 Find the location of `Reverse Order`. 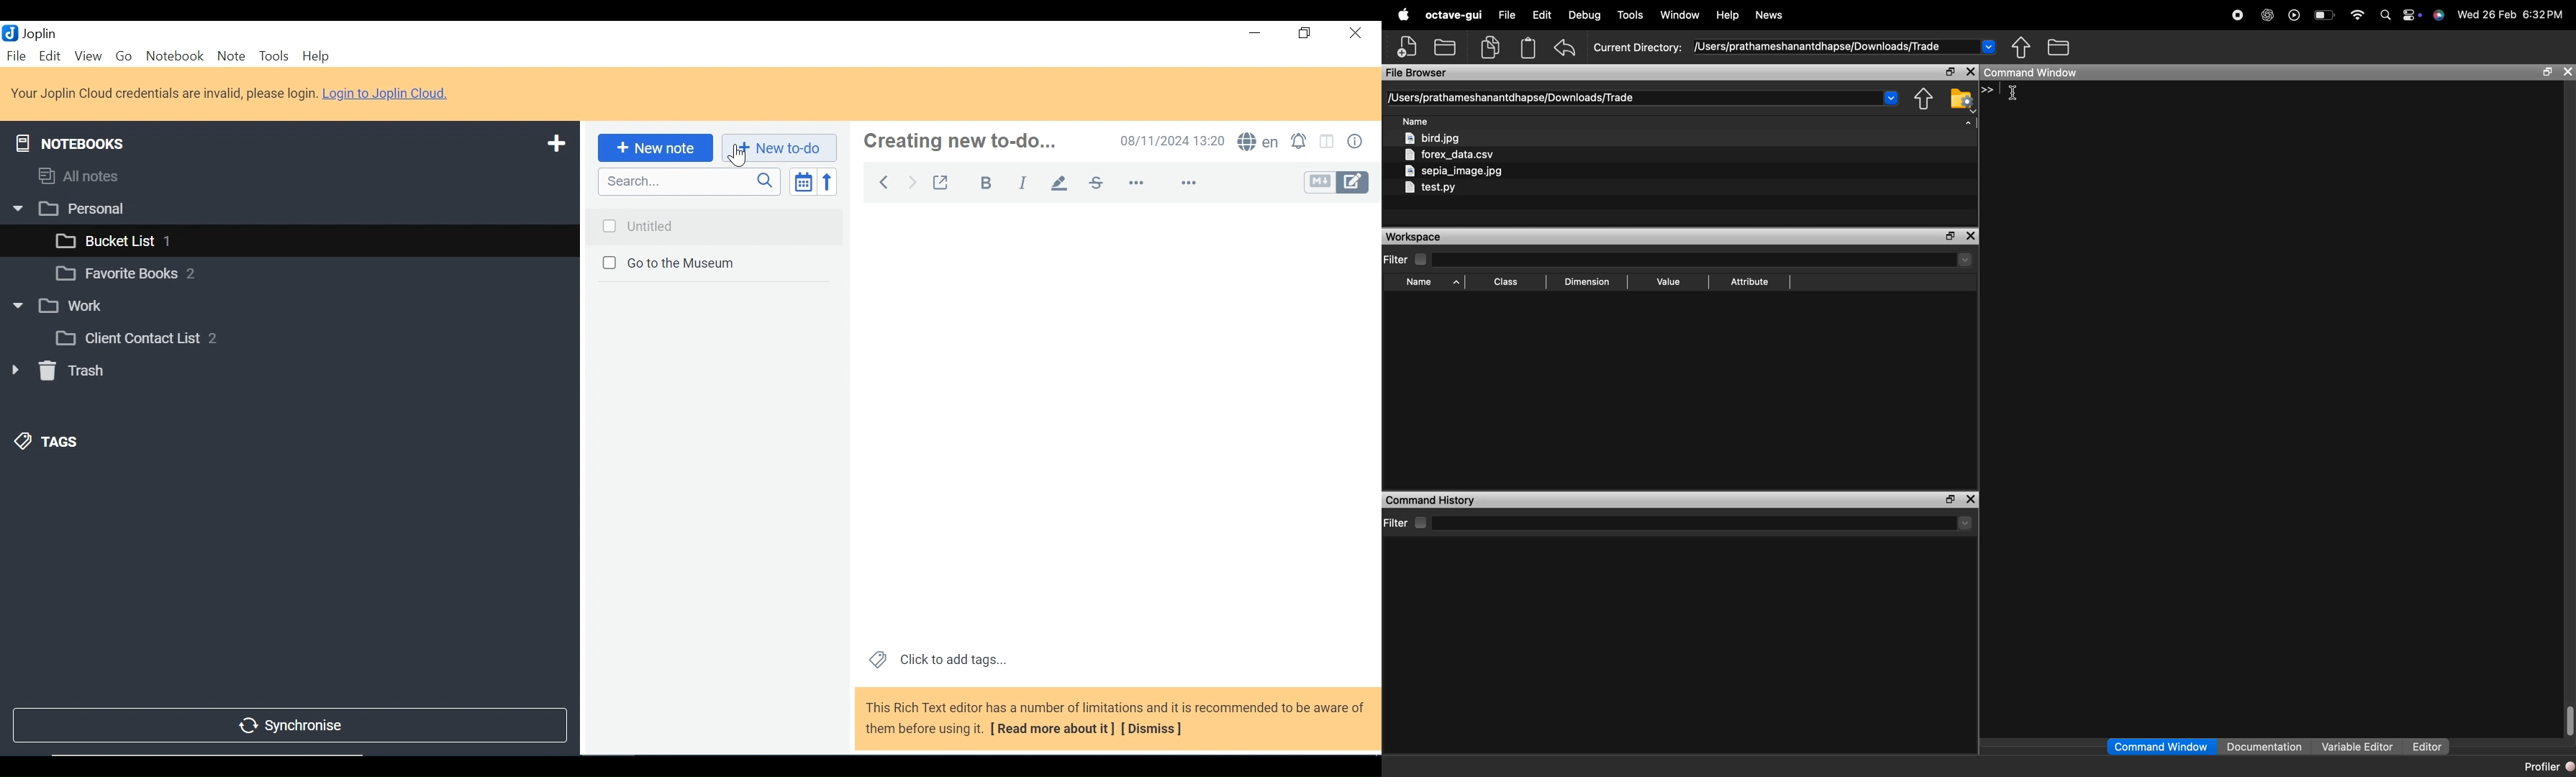

Reverse Order is located at coordinates (827, 181).